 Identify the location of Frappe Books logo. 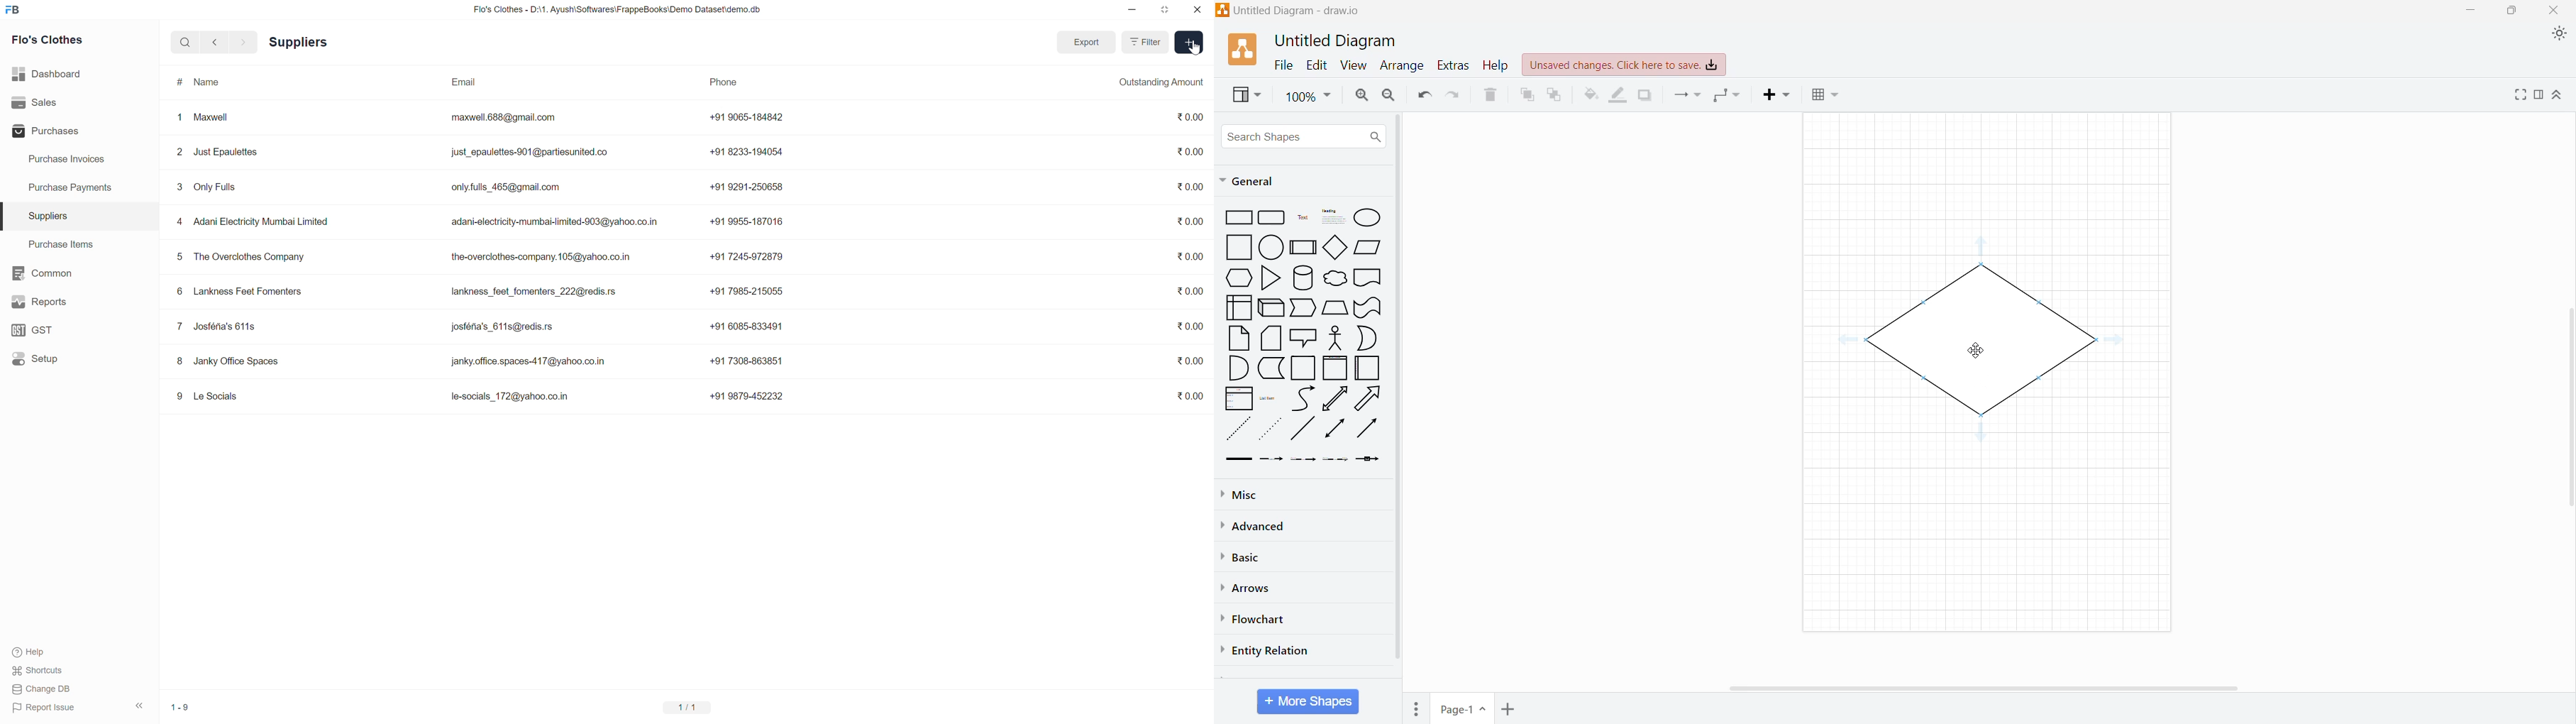
(12, 10).